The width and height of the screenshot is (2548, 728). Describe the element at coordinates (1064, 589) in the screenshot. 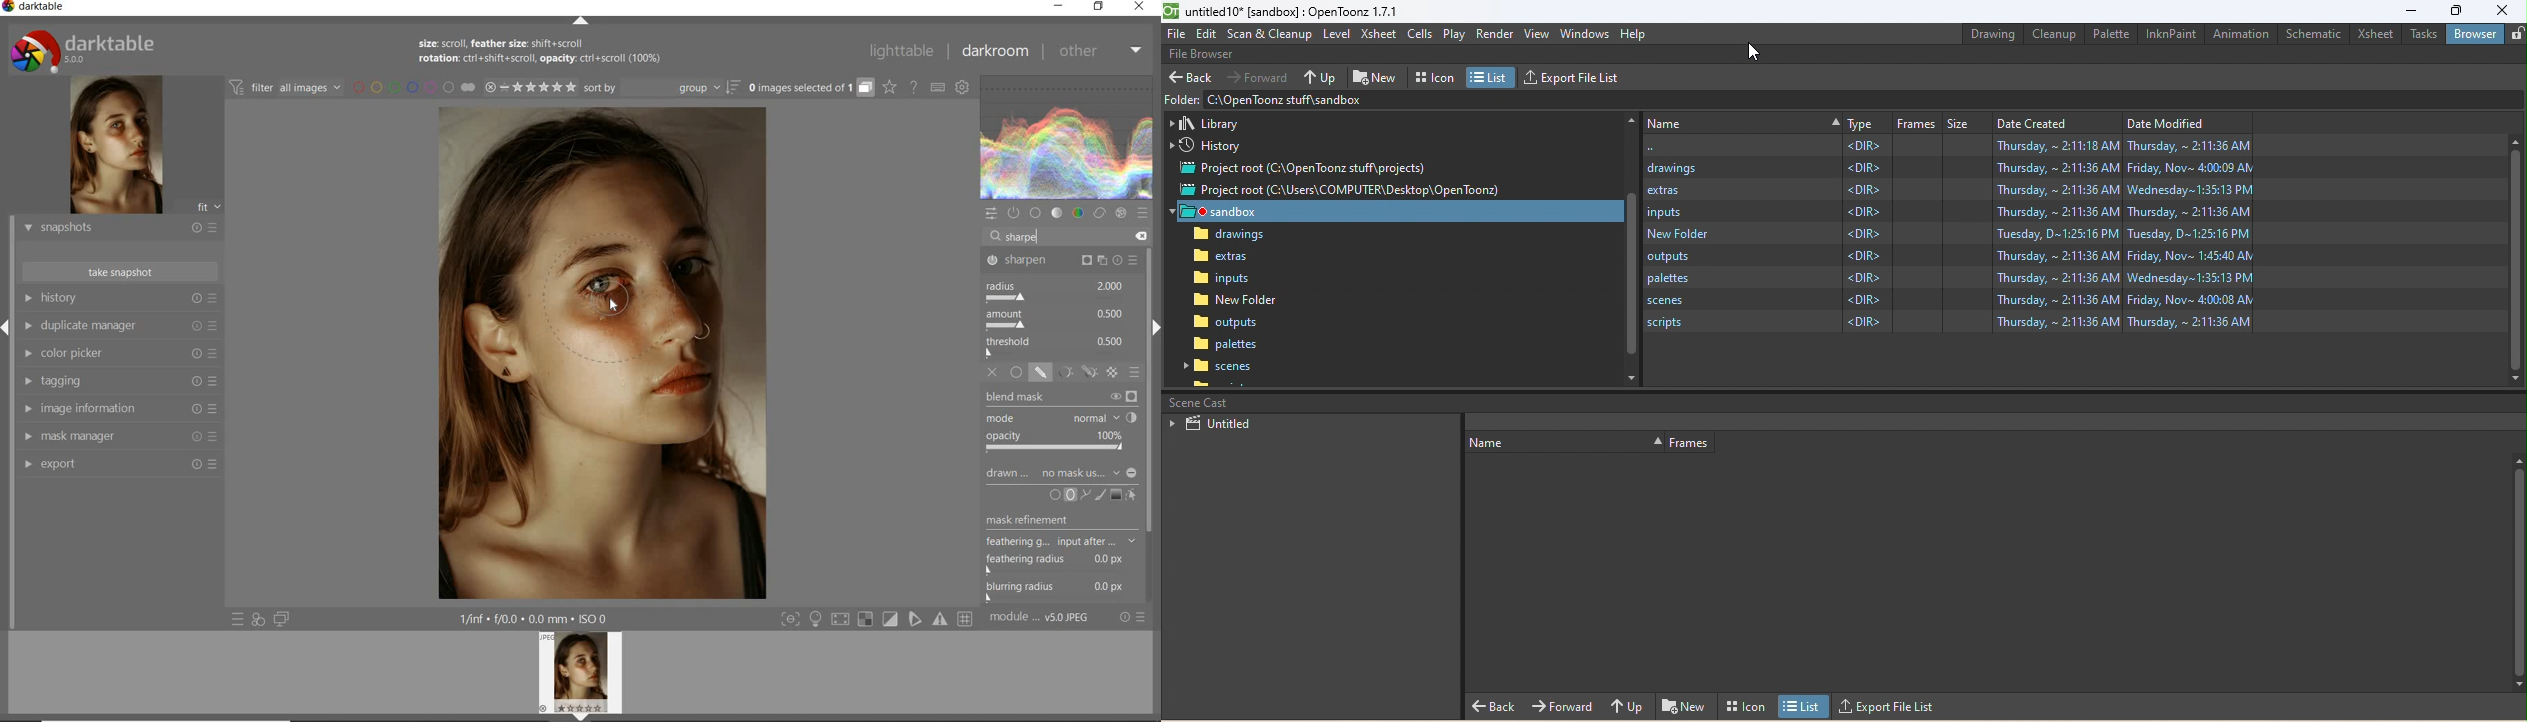

I see `BLURING RADIUS` at that location.